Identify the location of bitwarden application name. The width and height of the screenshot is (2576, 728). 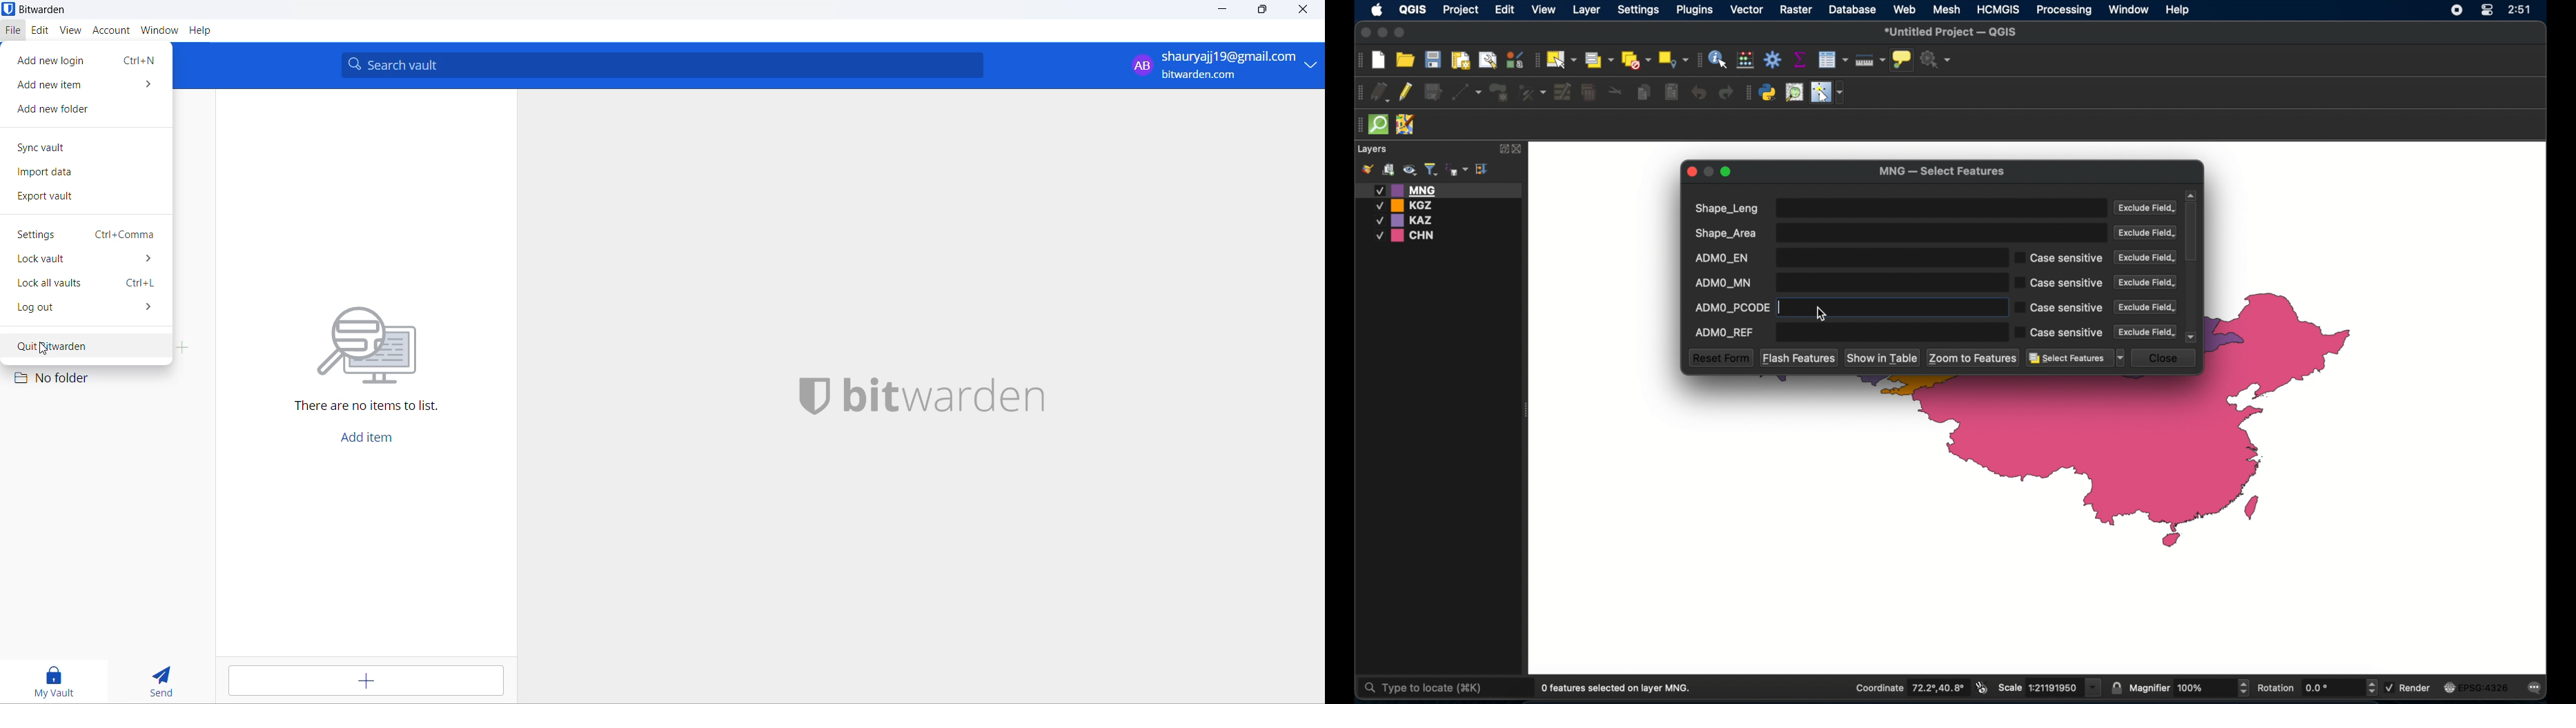
(51, 9).